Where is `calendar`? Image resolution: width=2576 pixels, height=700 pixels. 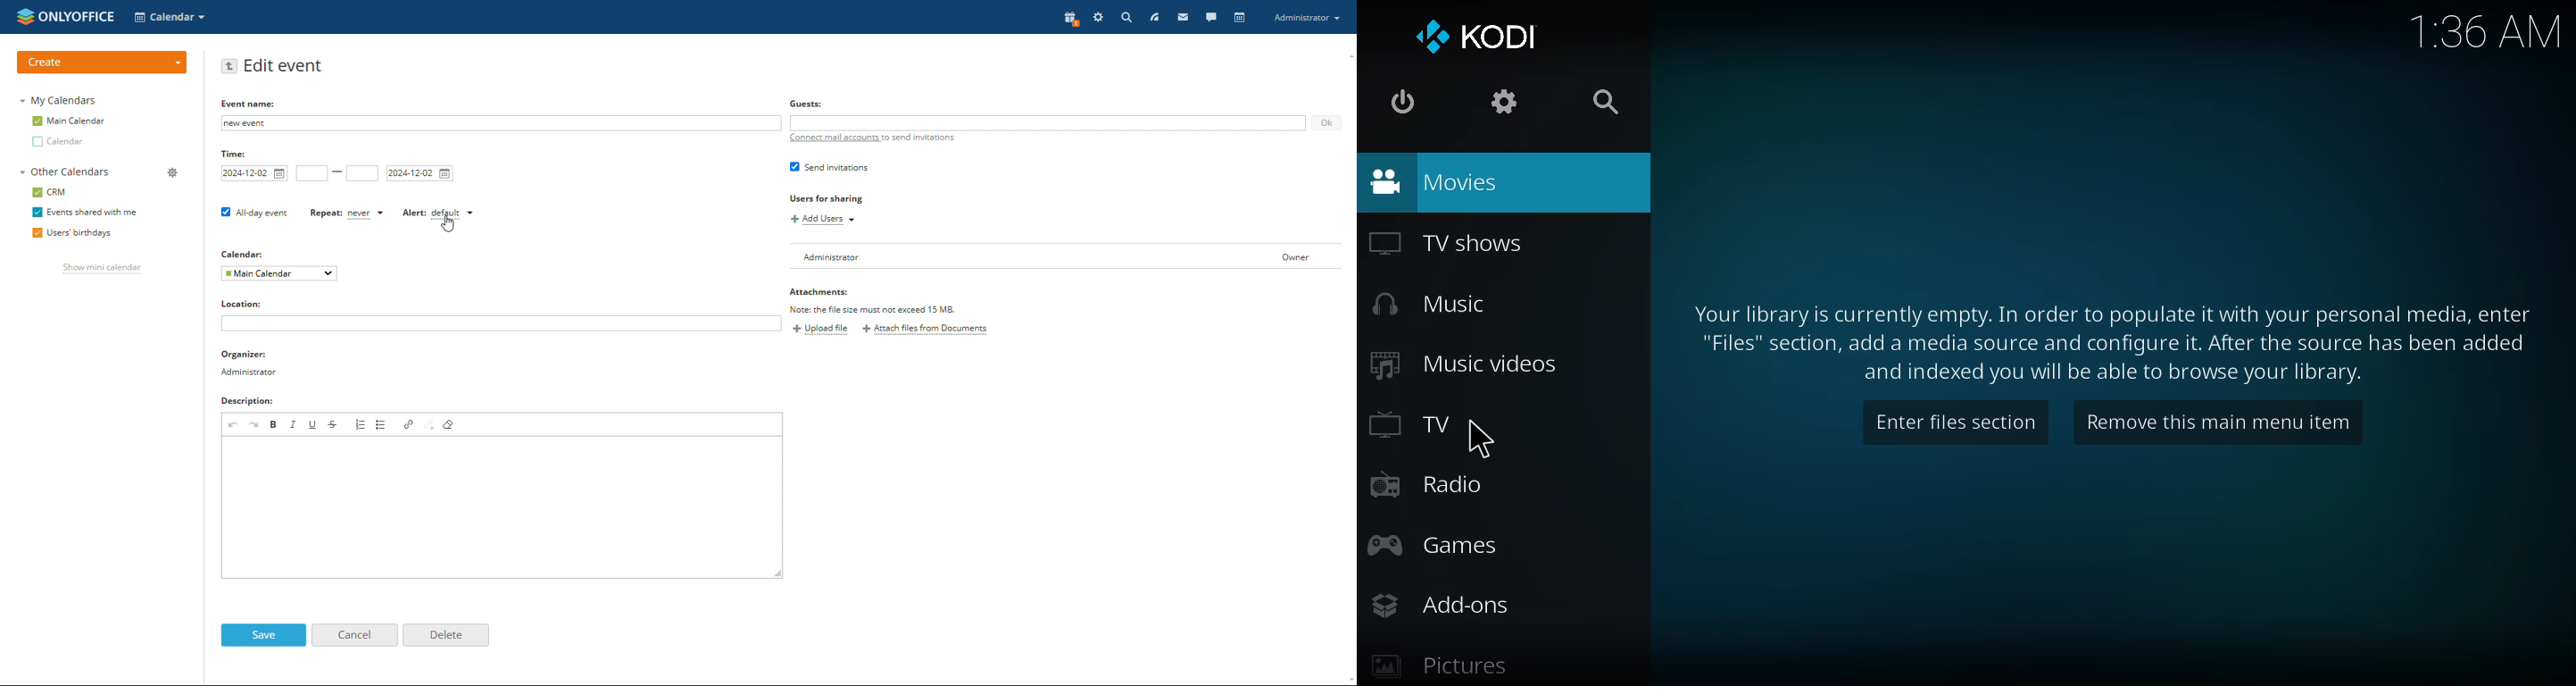
calendar is located at coordinates (245, 254).